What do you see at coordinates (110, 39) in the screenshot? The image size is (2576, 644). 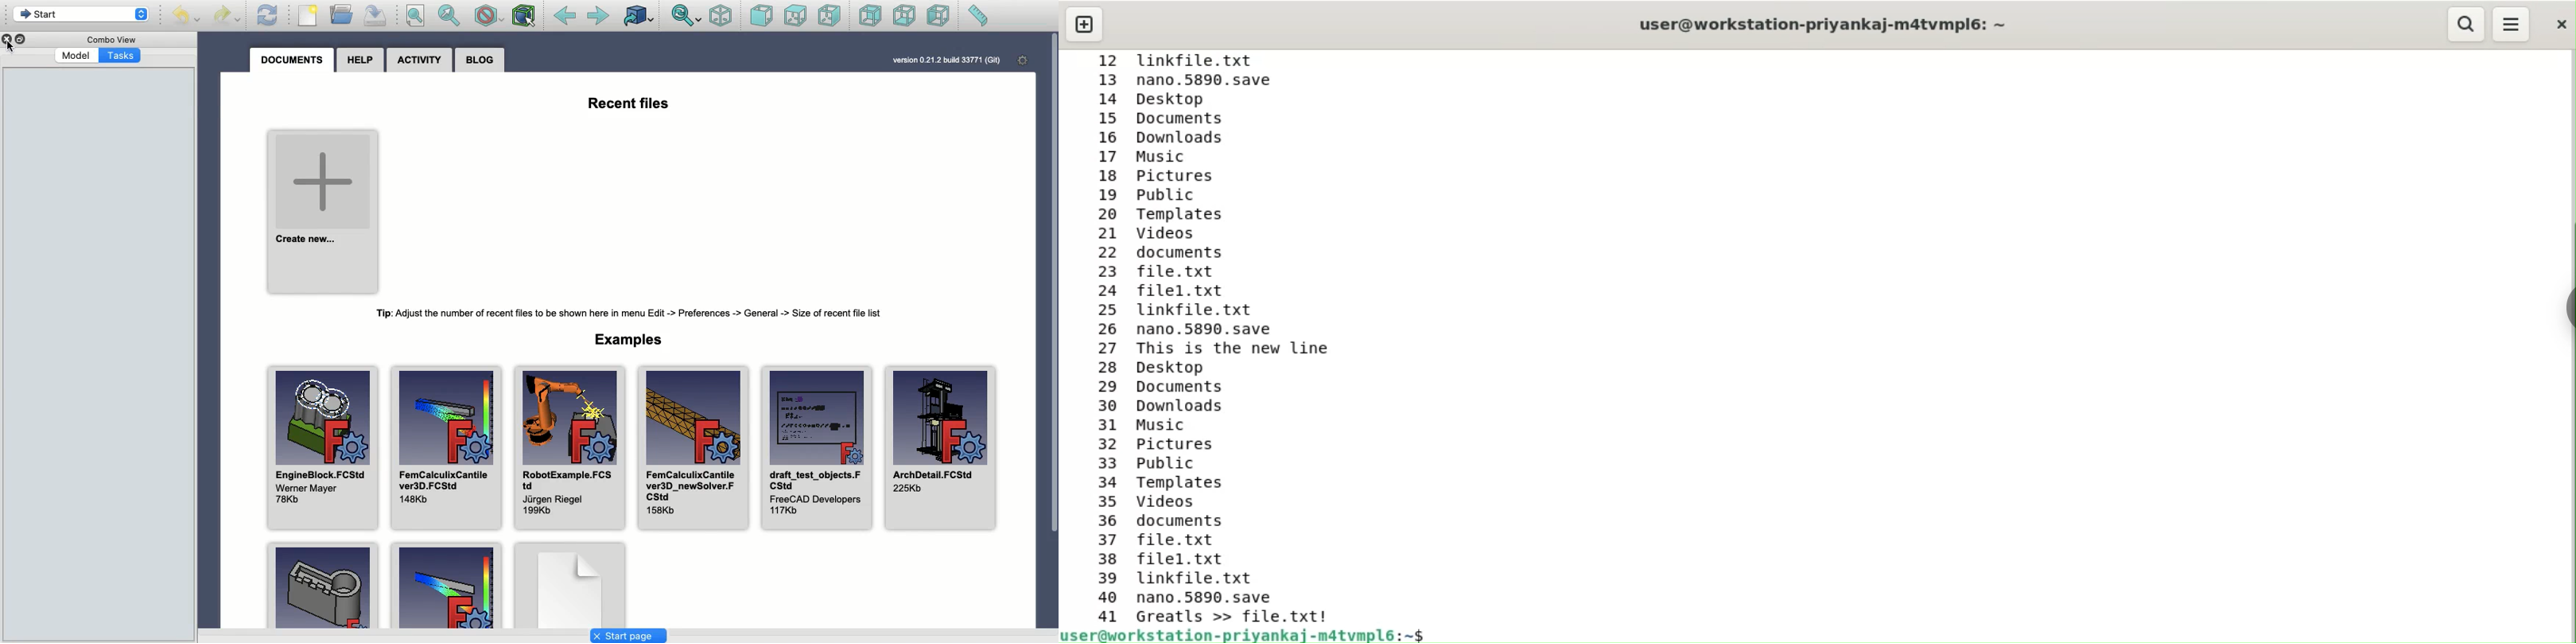 I see `Combo view` at bounding box center [110, 39].